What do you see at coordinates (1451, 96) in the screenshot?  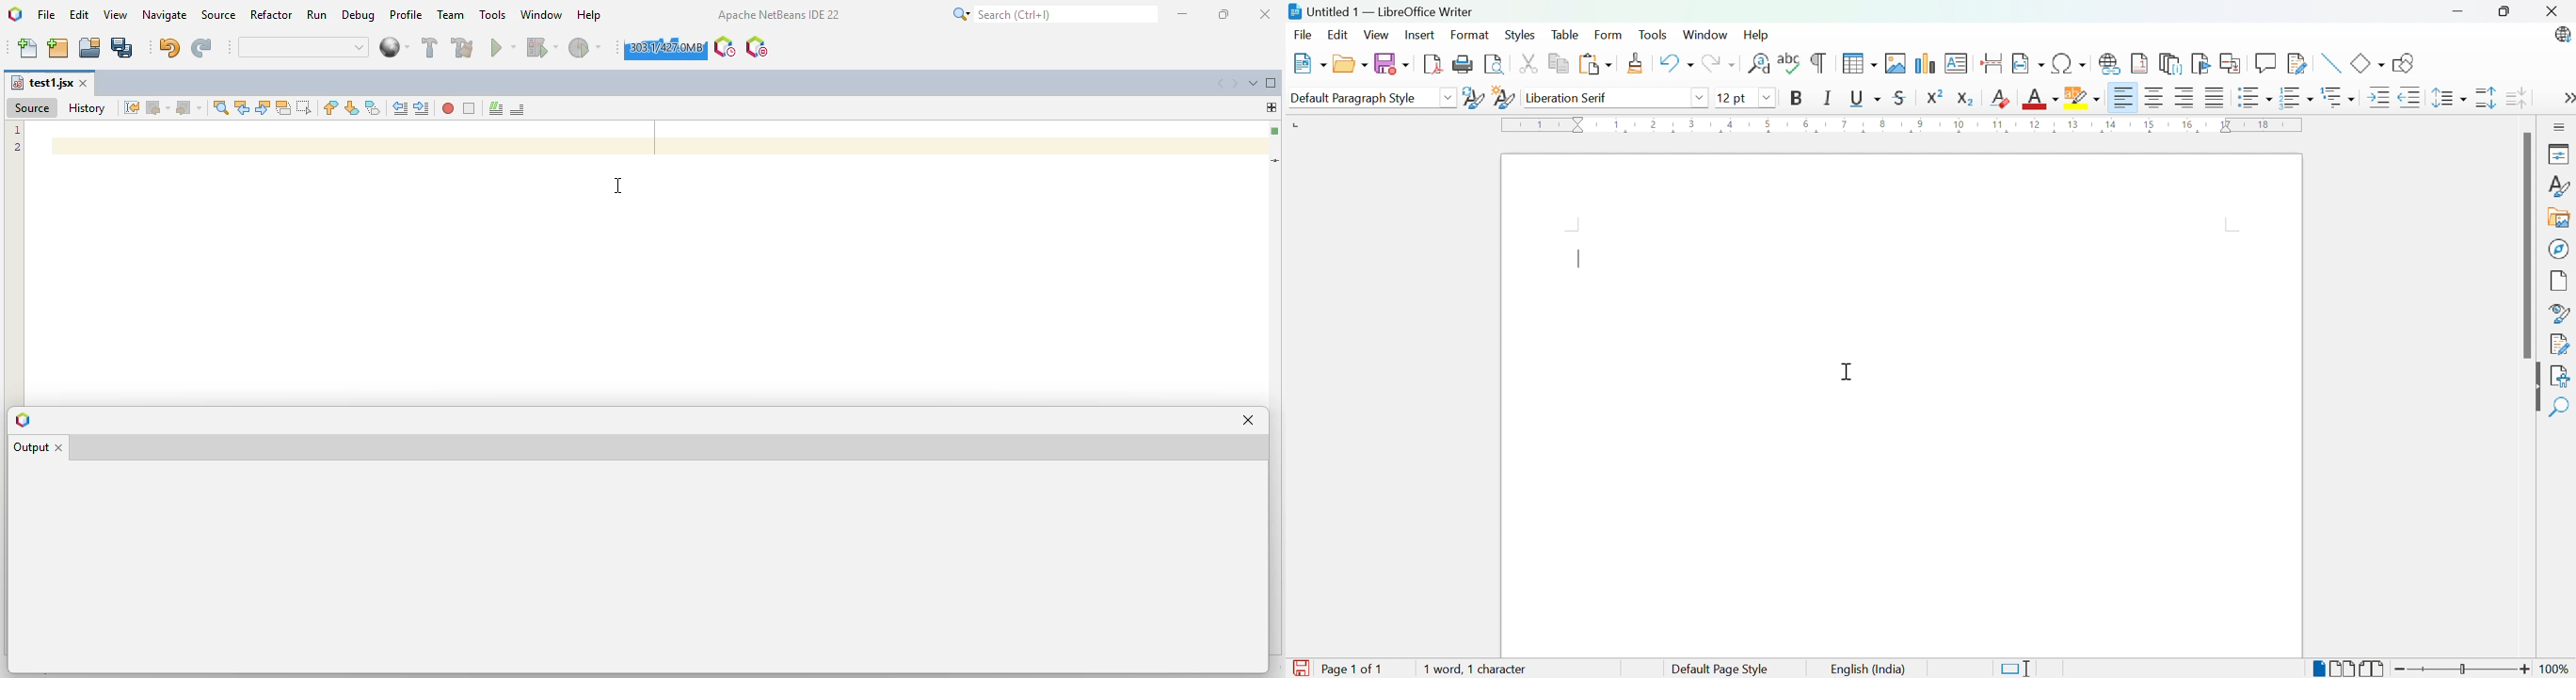 I see `Drop down` at bounding box center [1451, 96].